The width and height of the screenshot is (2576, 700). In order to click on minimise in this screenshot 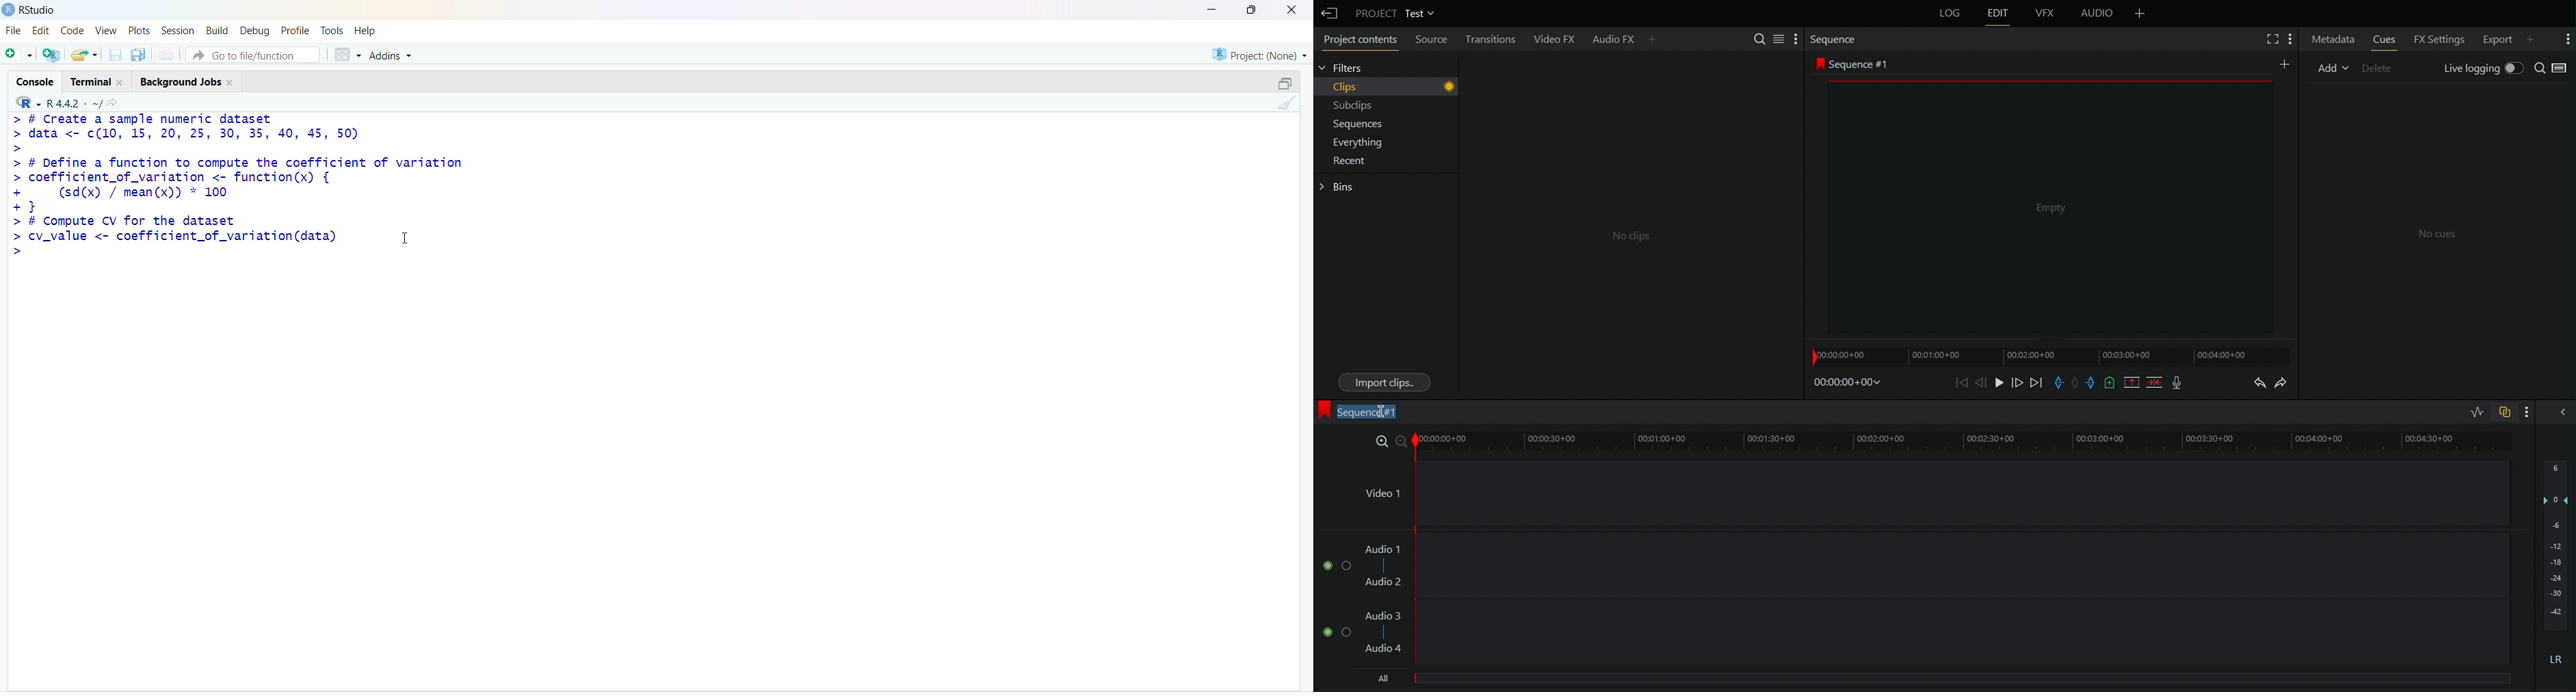, I will do `click(1213, 9)`.